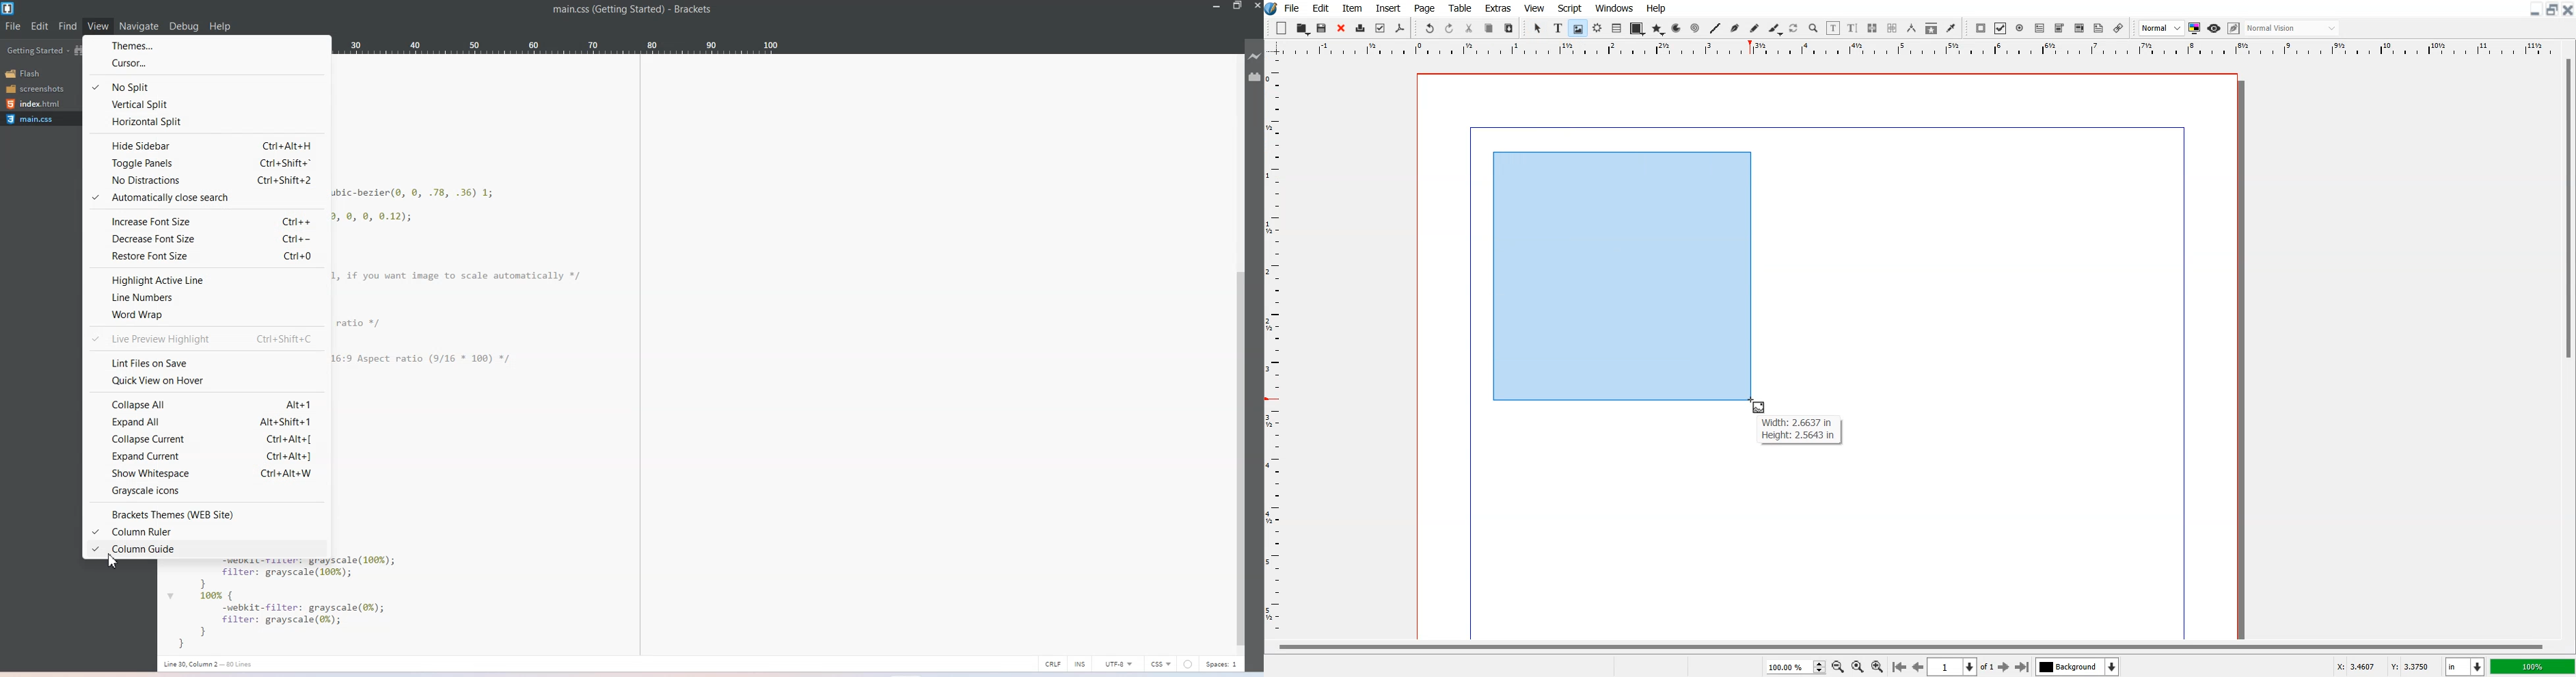 The height and width of the screenshot is (700, 2576). I want to click on Spaces, so click(1225, 664).